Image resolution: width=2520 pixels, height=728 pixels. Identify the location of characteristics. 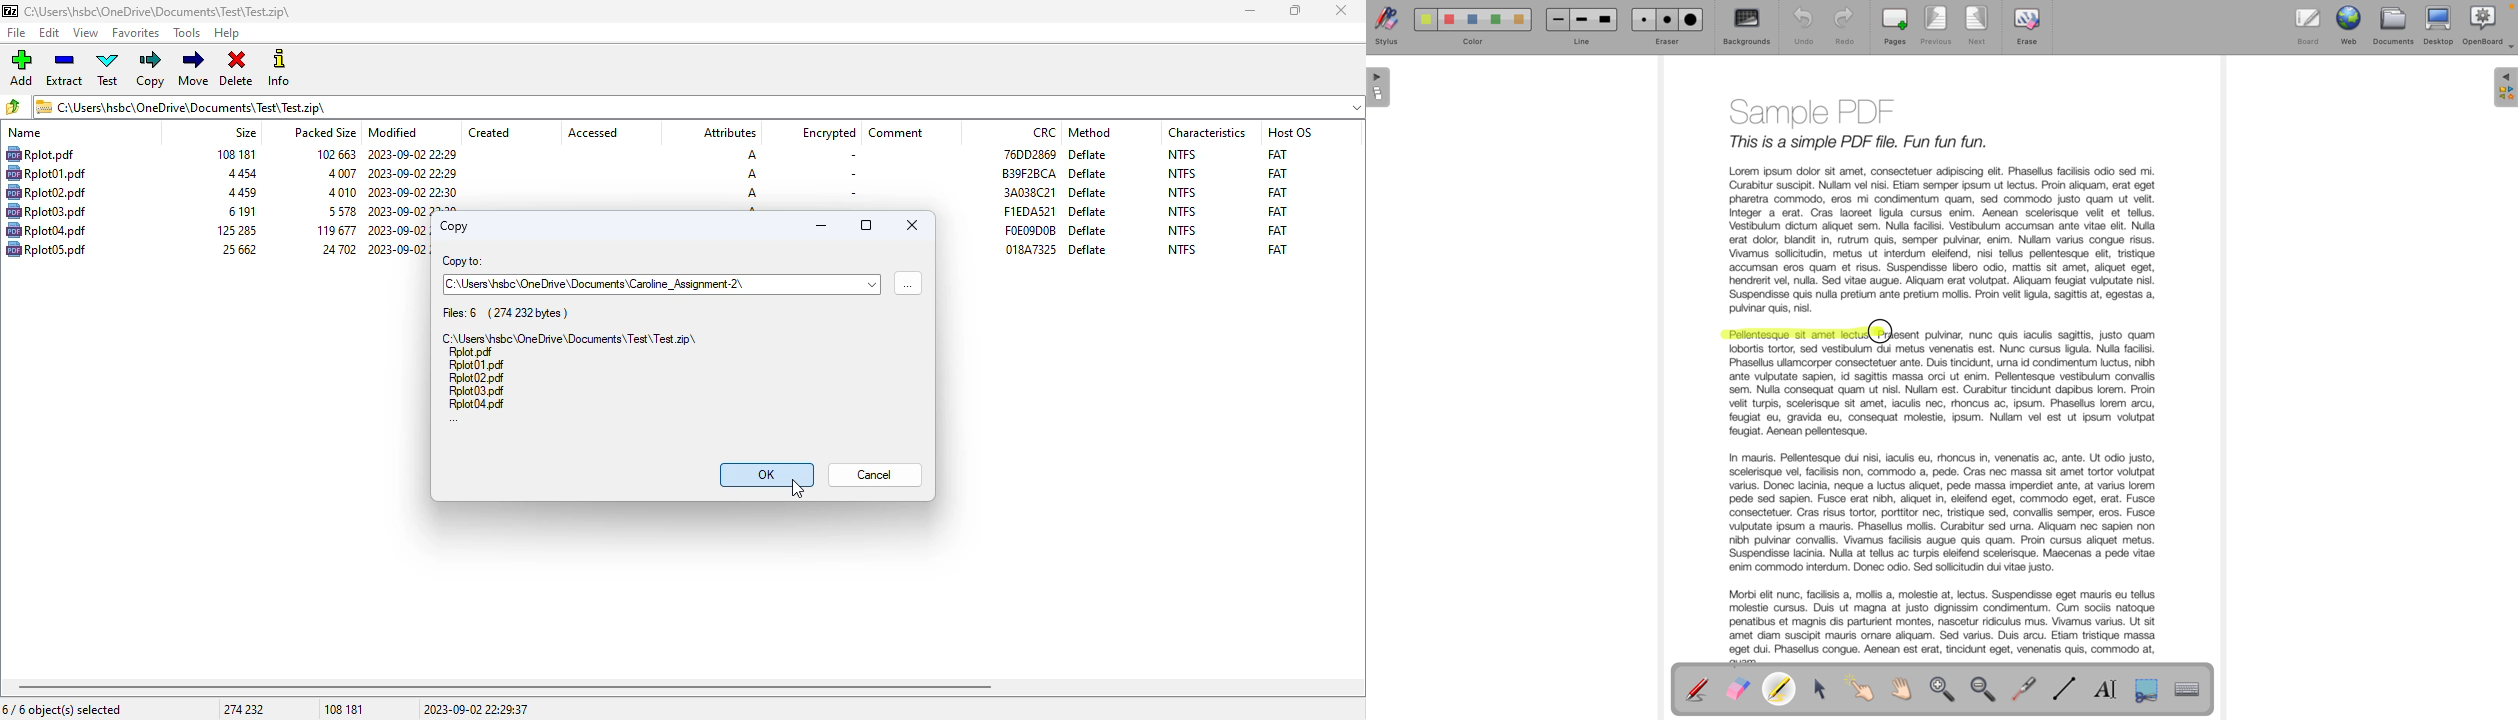
(1207, 132).